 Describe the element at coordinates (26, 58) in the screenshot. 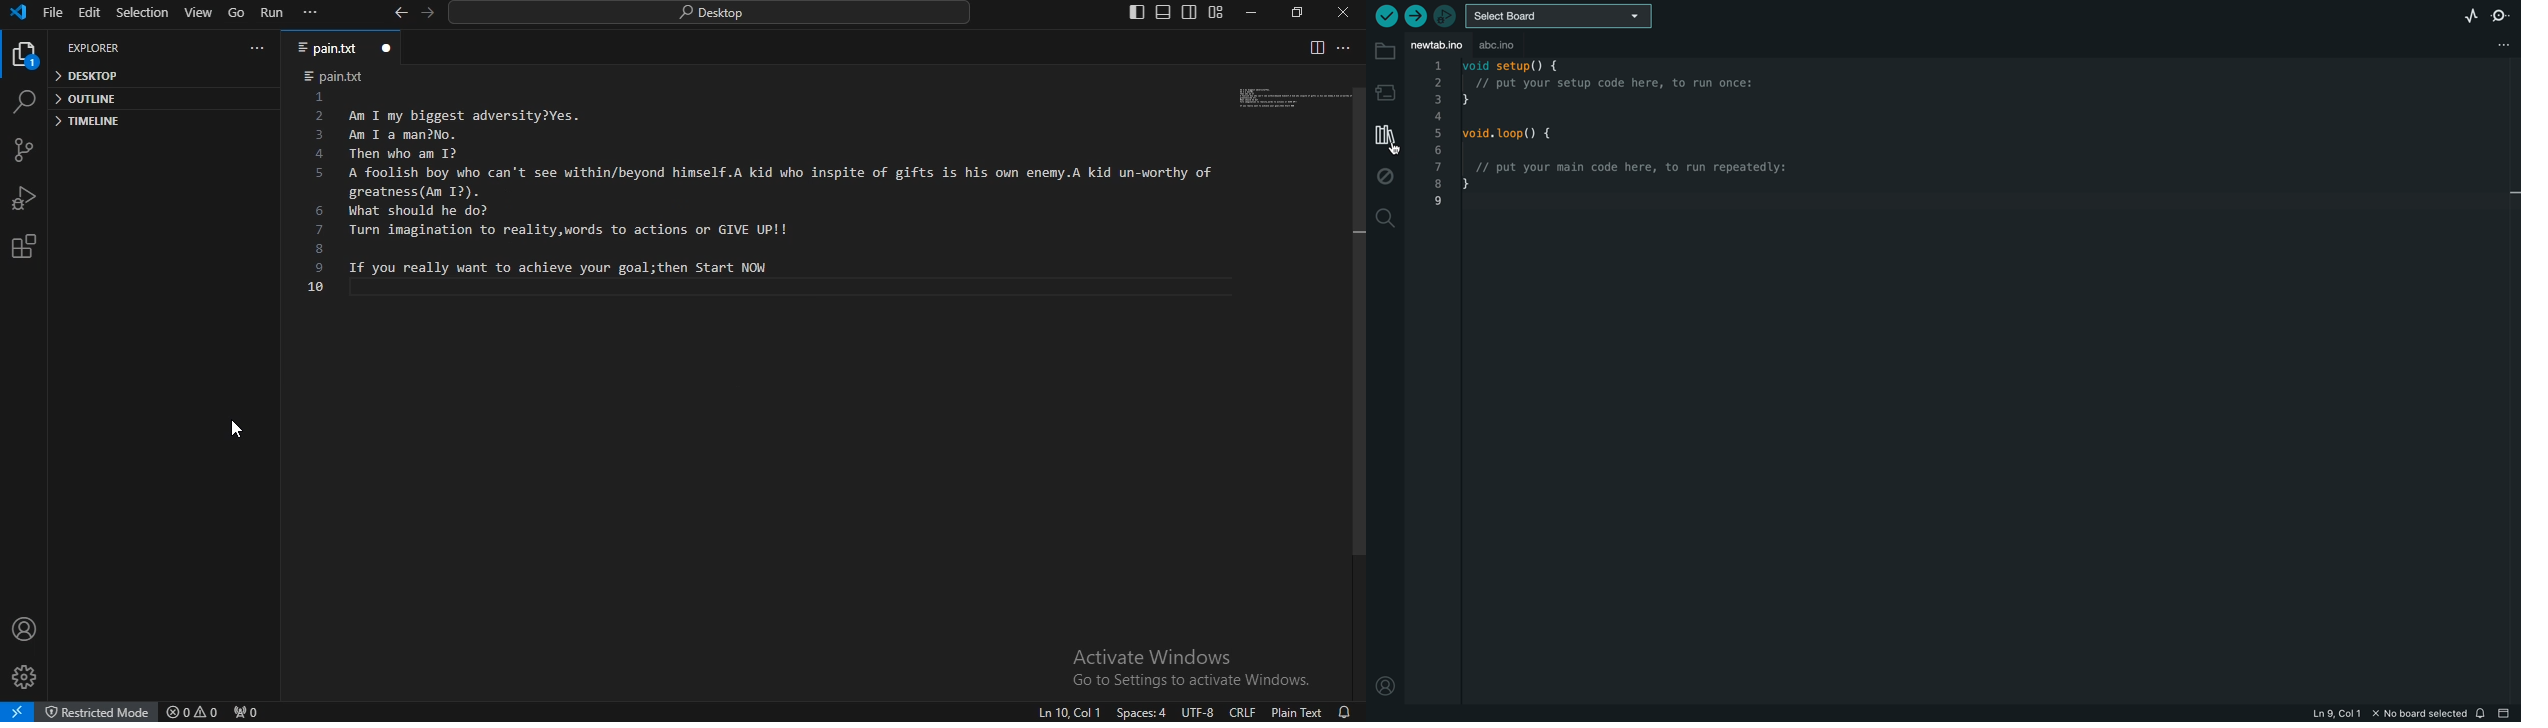

I see `explorer` at that location.